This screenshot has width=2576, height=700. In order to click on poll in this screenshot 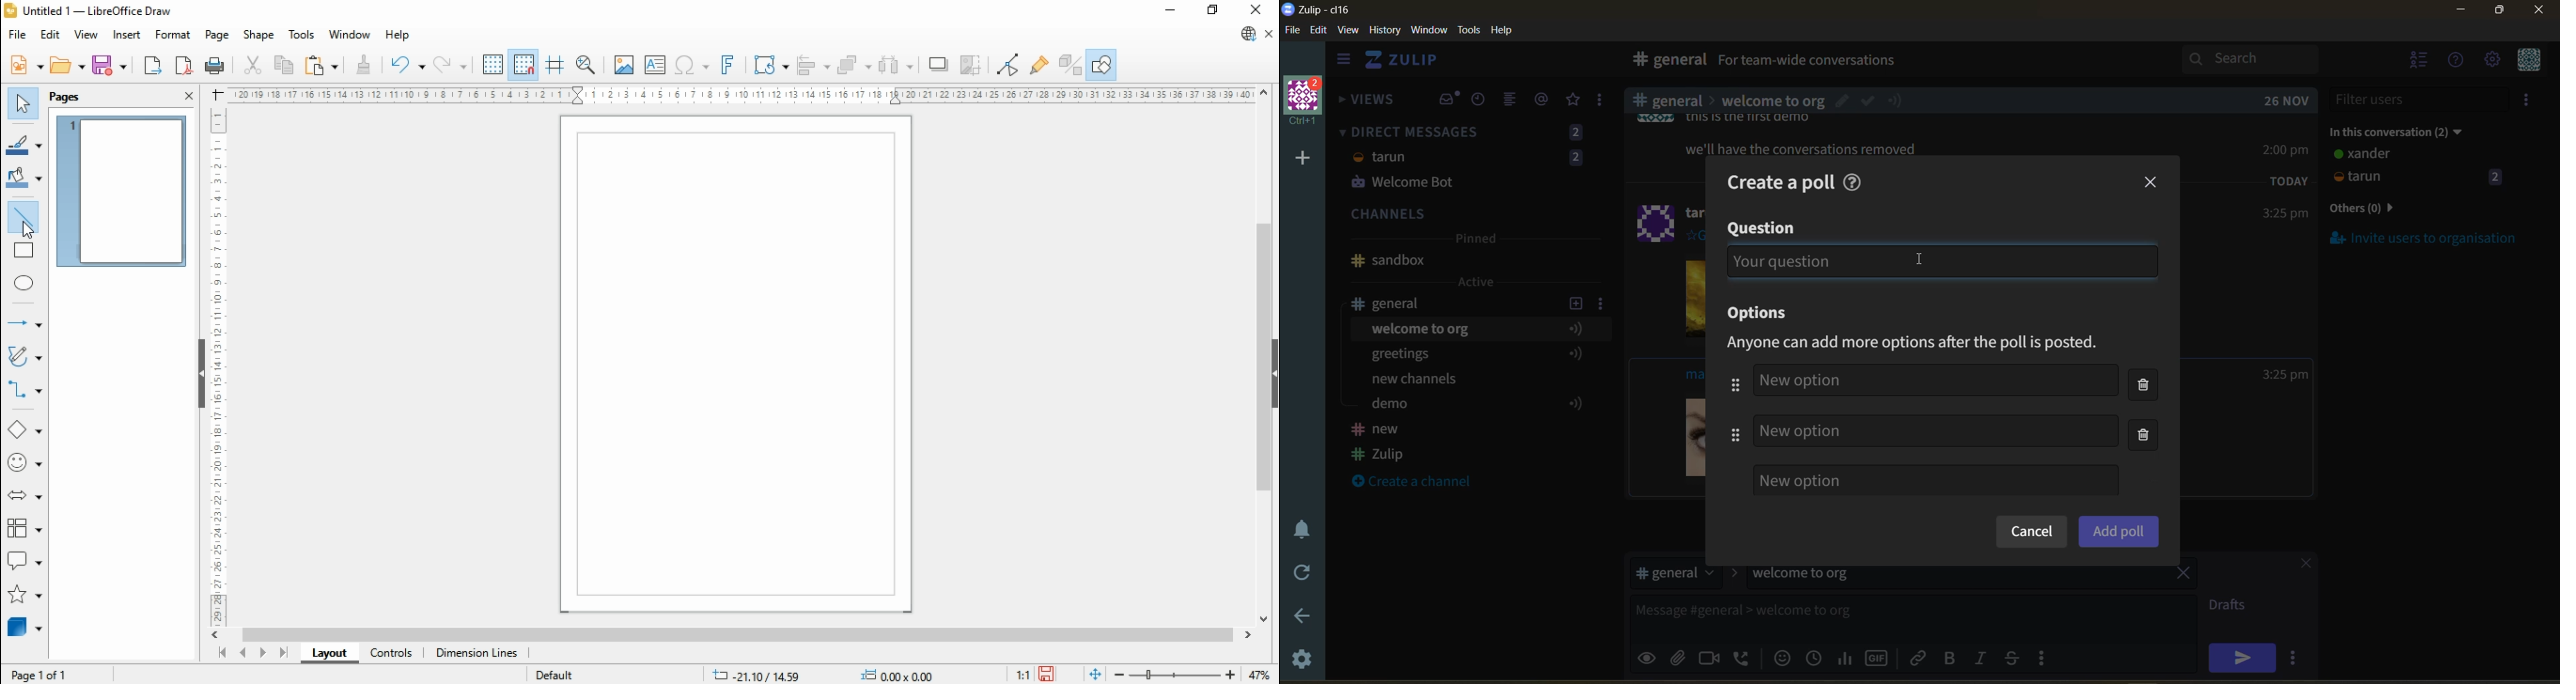, I will do `click(1846, 657)`.